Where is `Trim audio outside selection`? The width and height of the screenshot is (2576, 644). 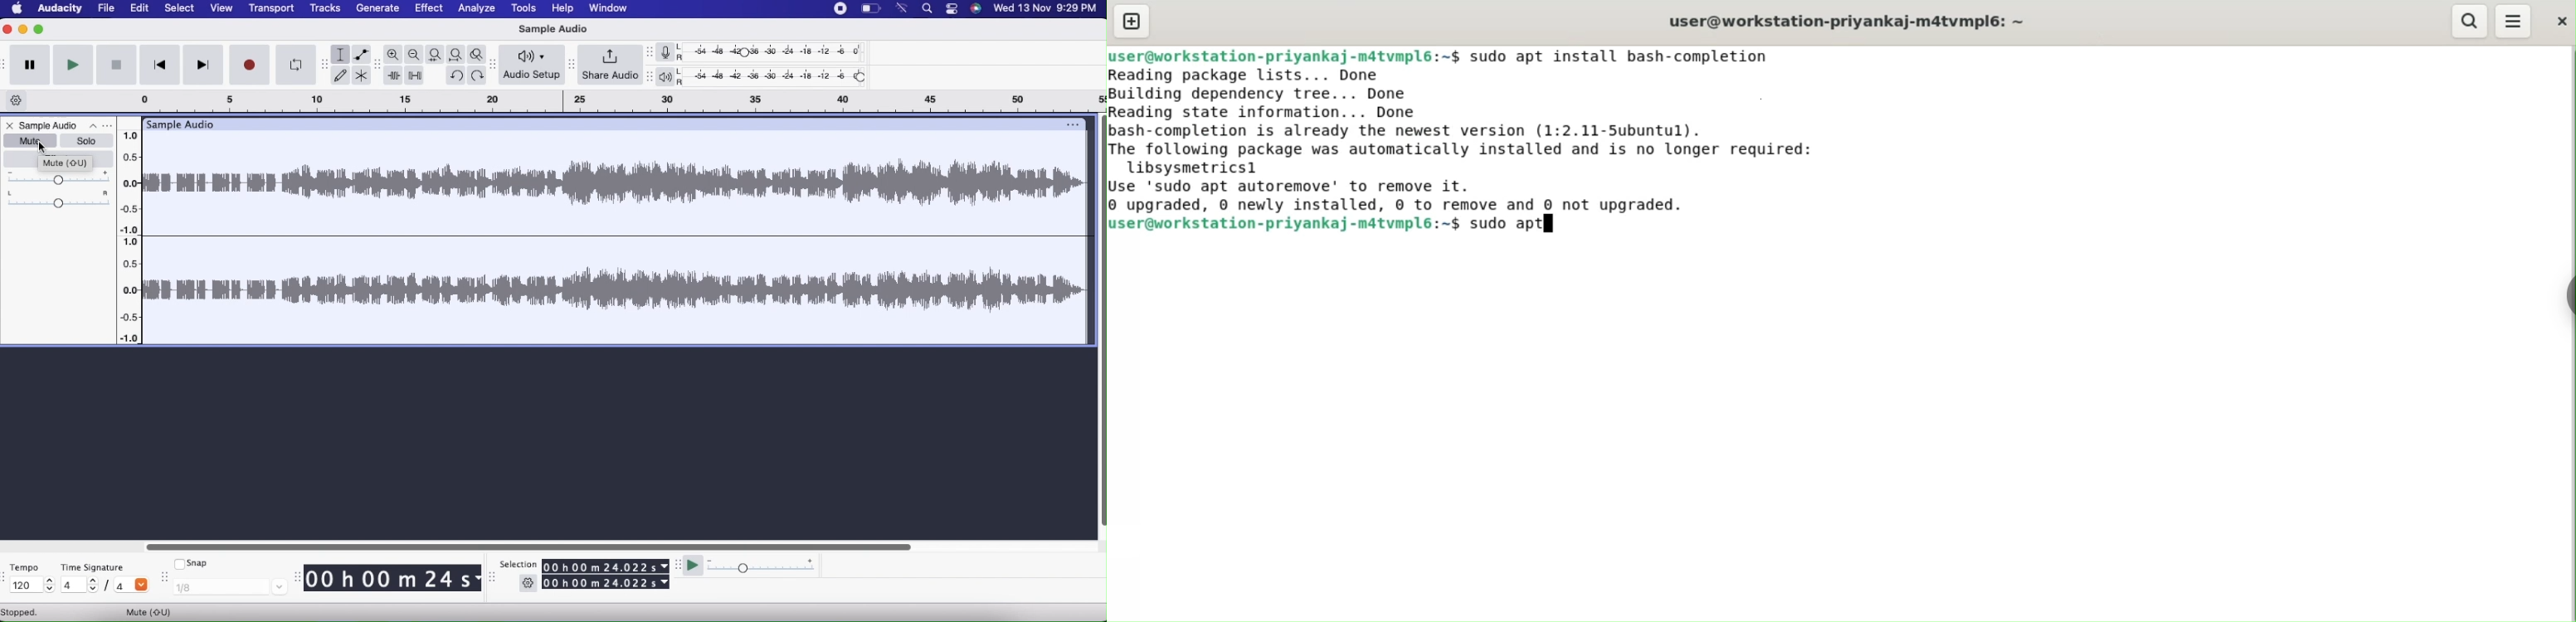 Trim audio outside selection is located at coordinates (395, 75).